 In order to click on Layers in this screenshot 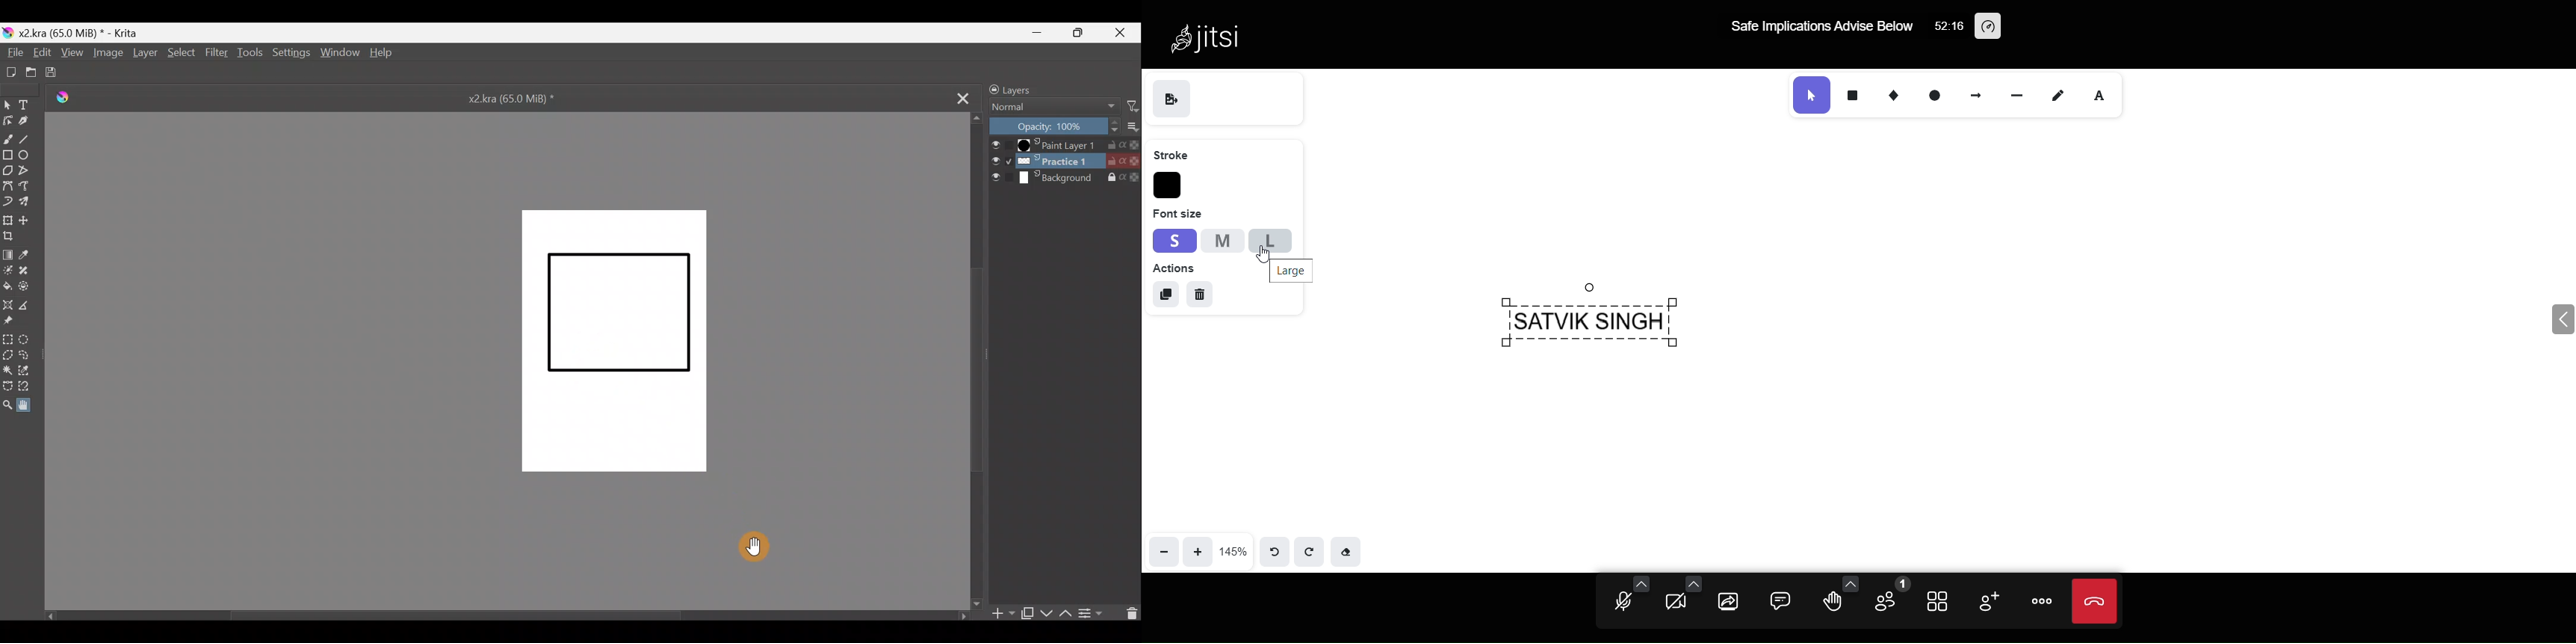, I will do `click(1038, 89)`.